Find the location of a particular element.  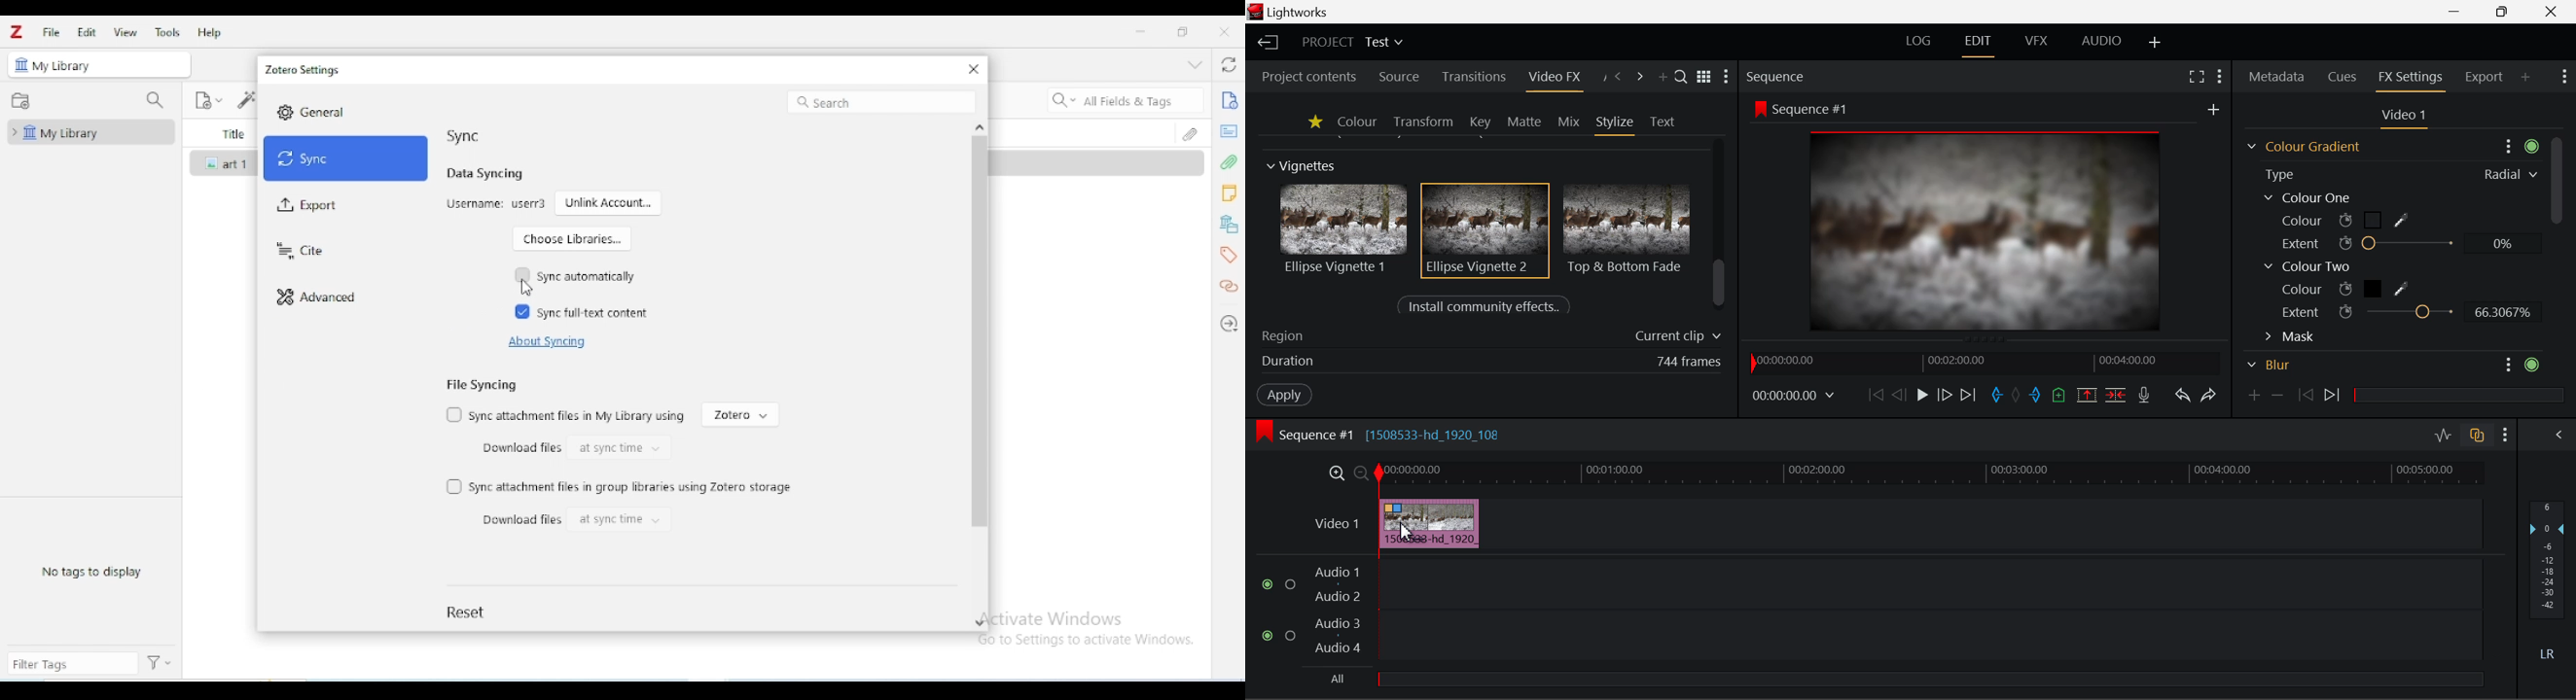

Settings icon is located at coordinates (285, 112).